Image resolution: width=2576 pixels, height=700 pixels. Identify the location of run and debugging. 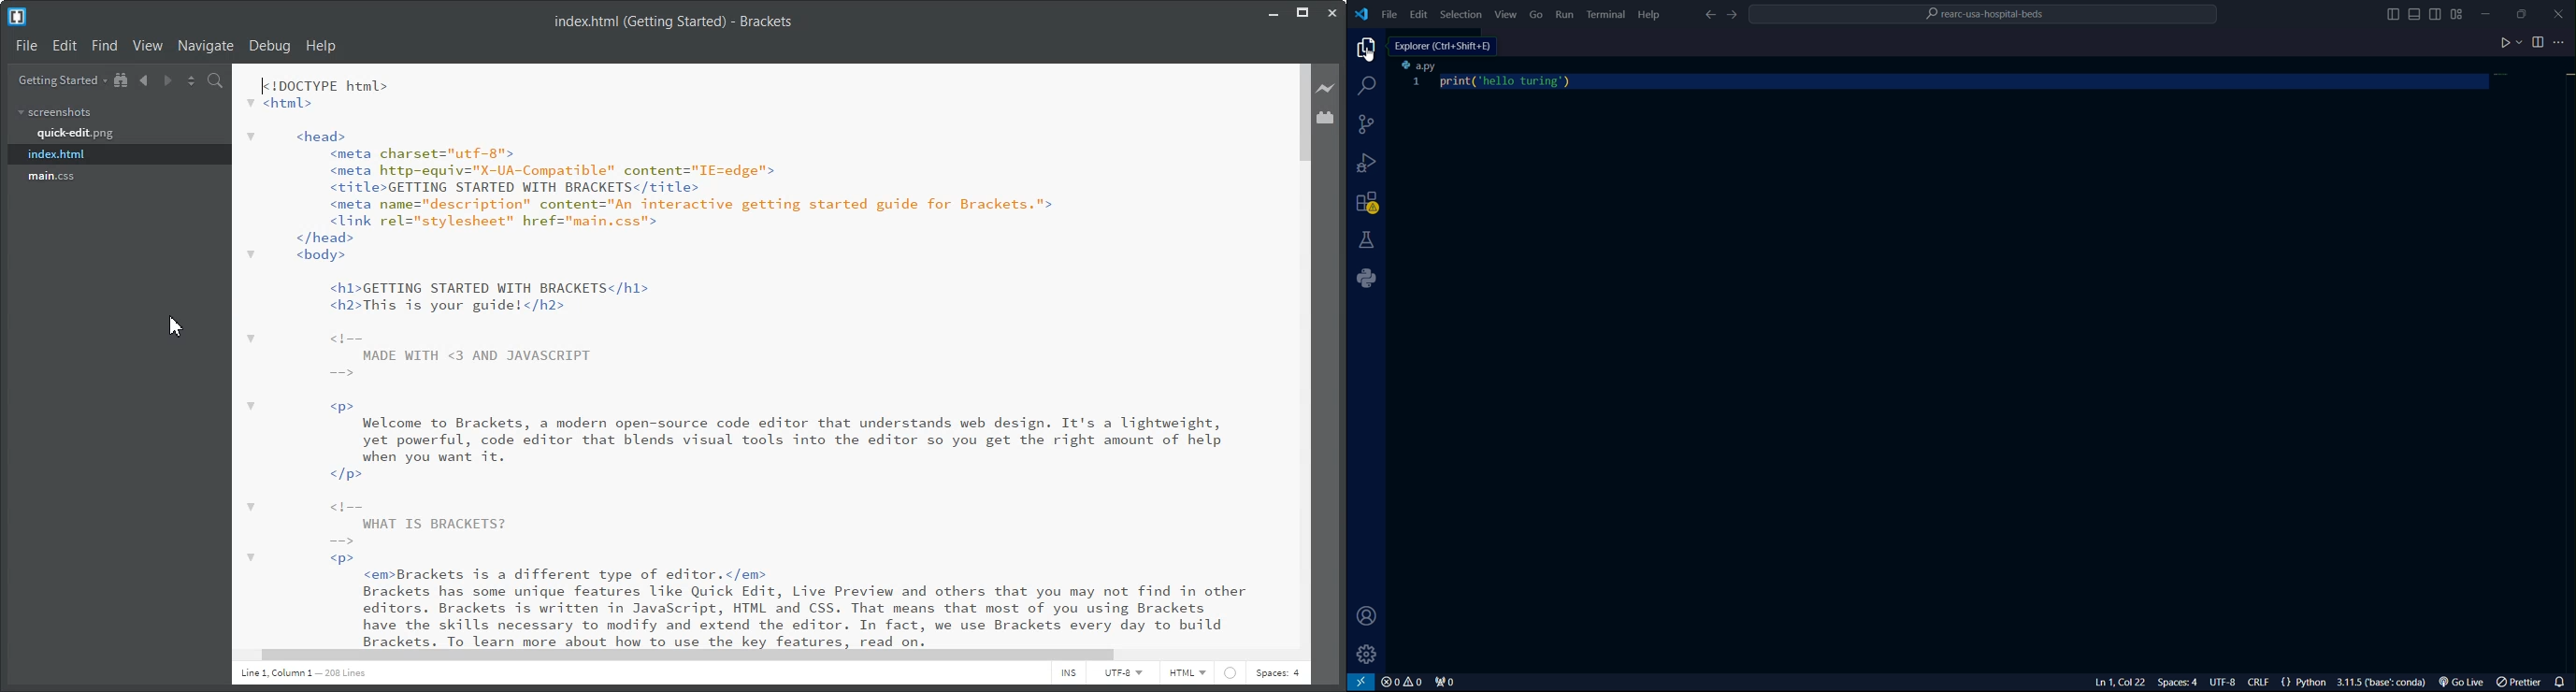
(1368, 164).